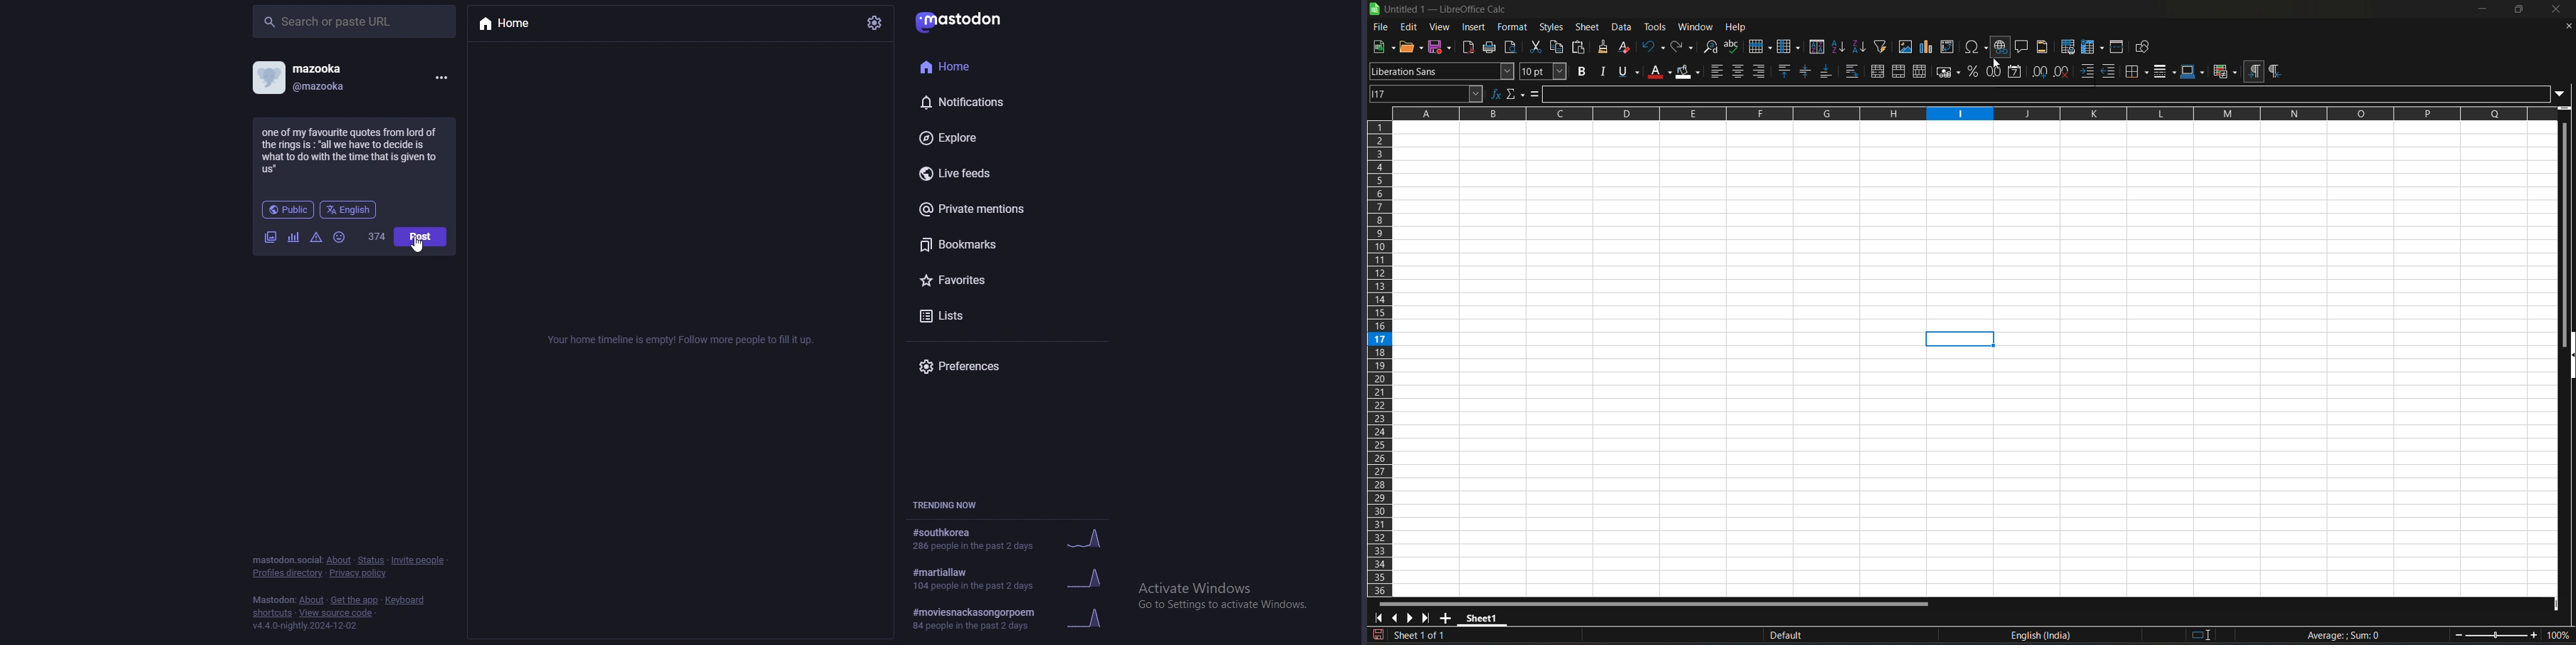  Describe the element at coordinates (1381, 359) in the screenshot. I see `columns` at that location.